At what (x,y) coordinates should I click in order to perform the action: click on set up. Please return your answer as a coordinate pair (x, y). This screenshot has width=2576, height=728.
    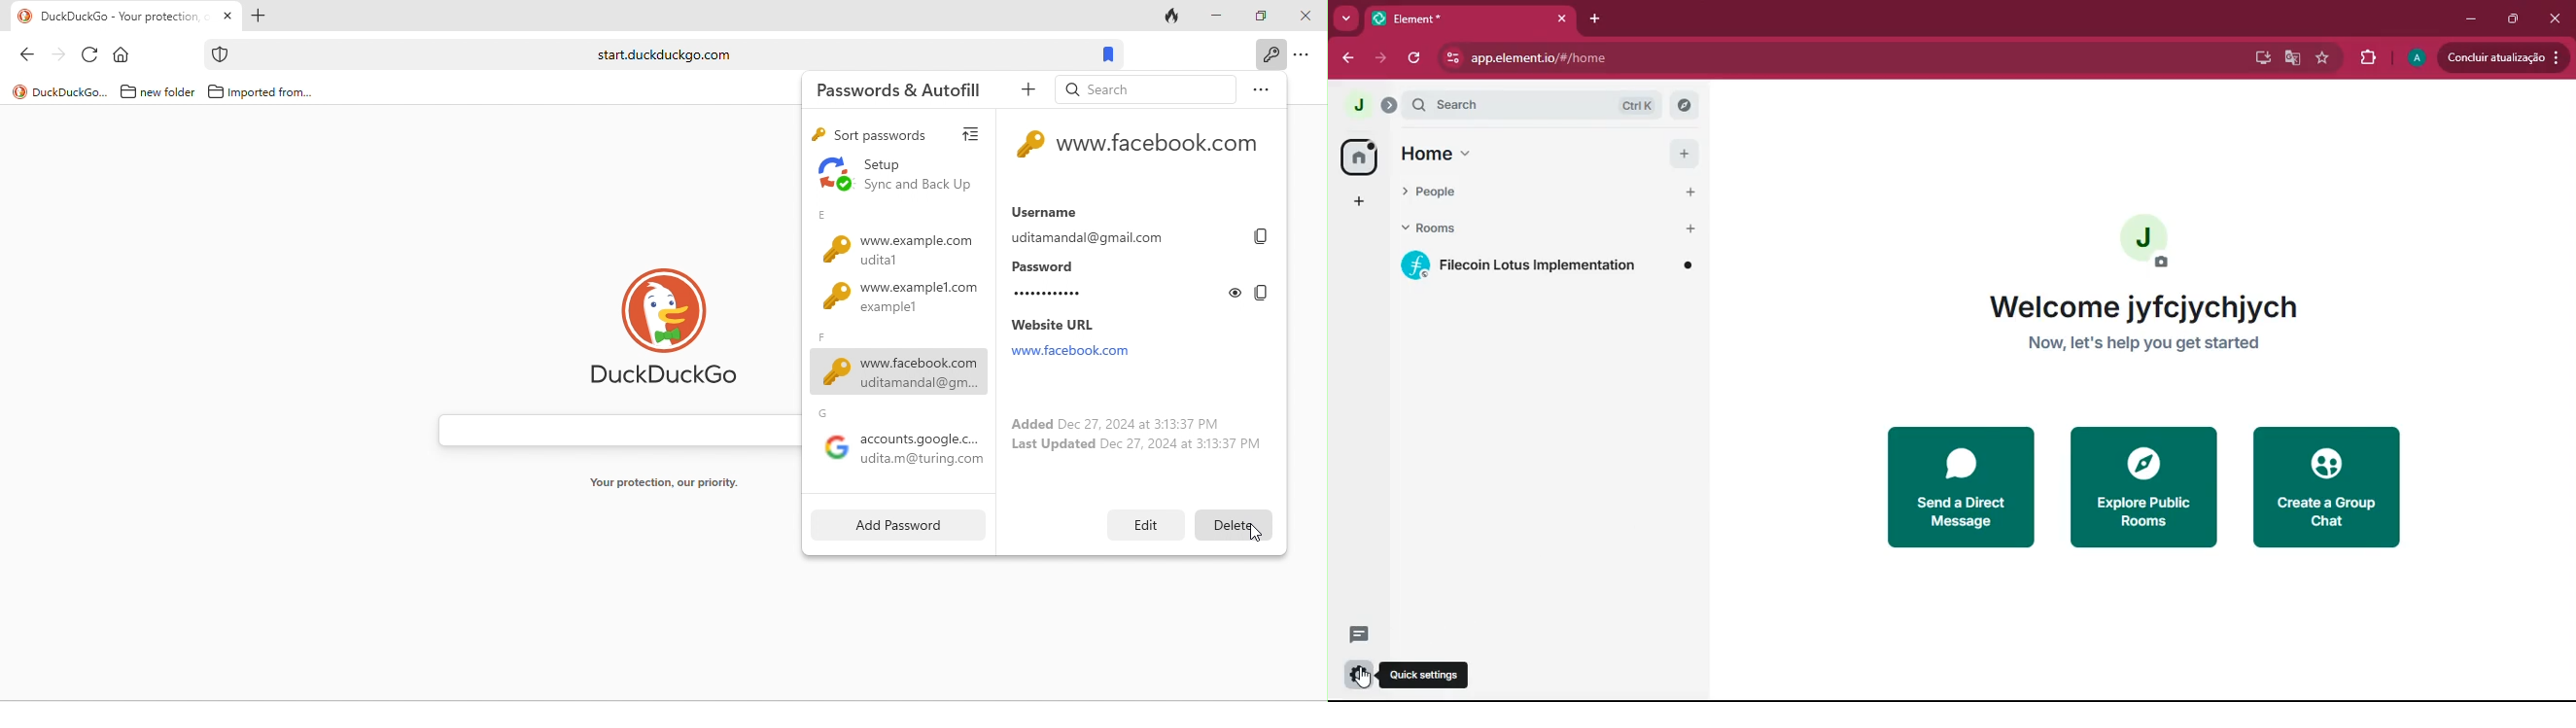
    Looking at the image, I should click on (894, 177).